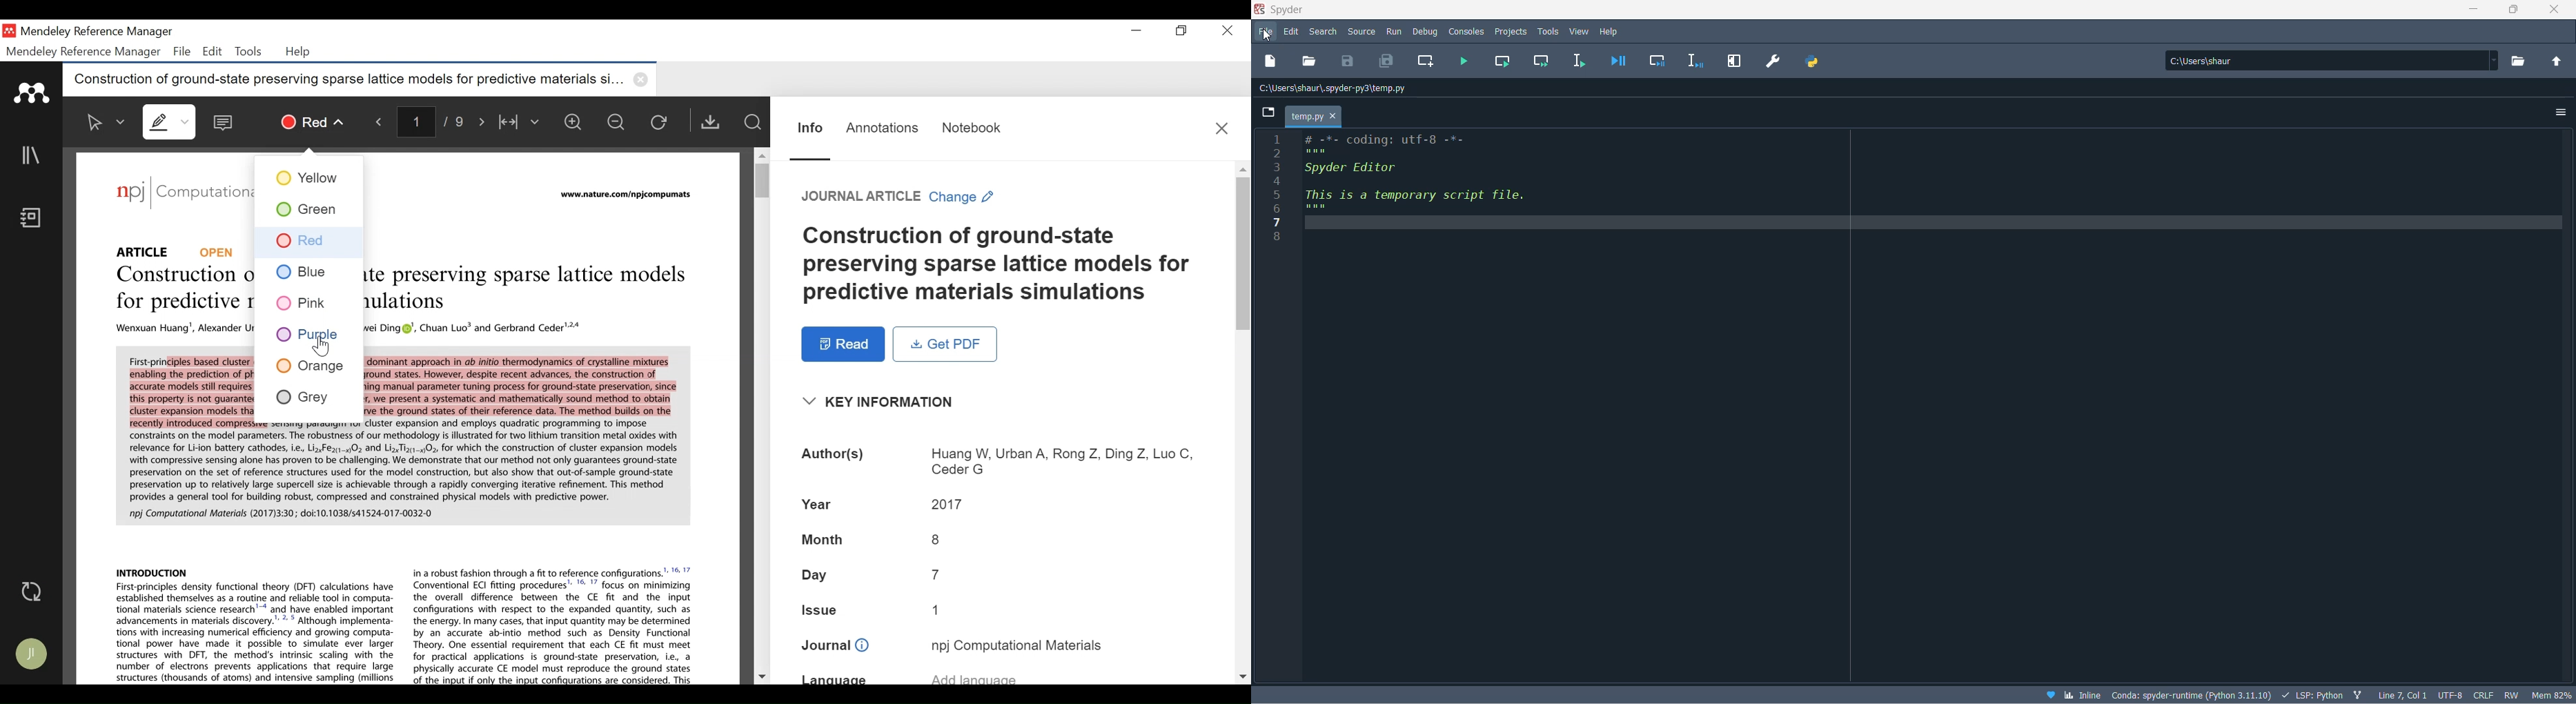 The height and width of the screenshot is (728, 2576). I want to click on projects, so click(1511, 32).